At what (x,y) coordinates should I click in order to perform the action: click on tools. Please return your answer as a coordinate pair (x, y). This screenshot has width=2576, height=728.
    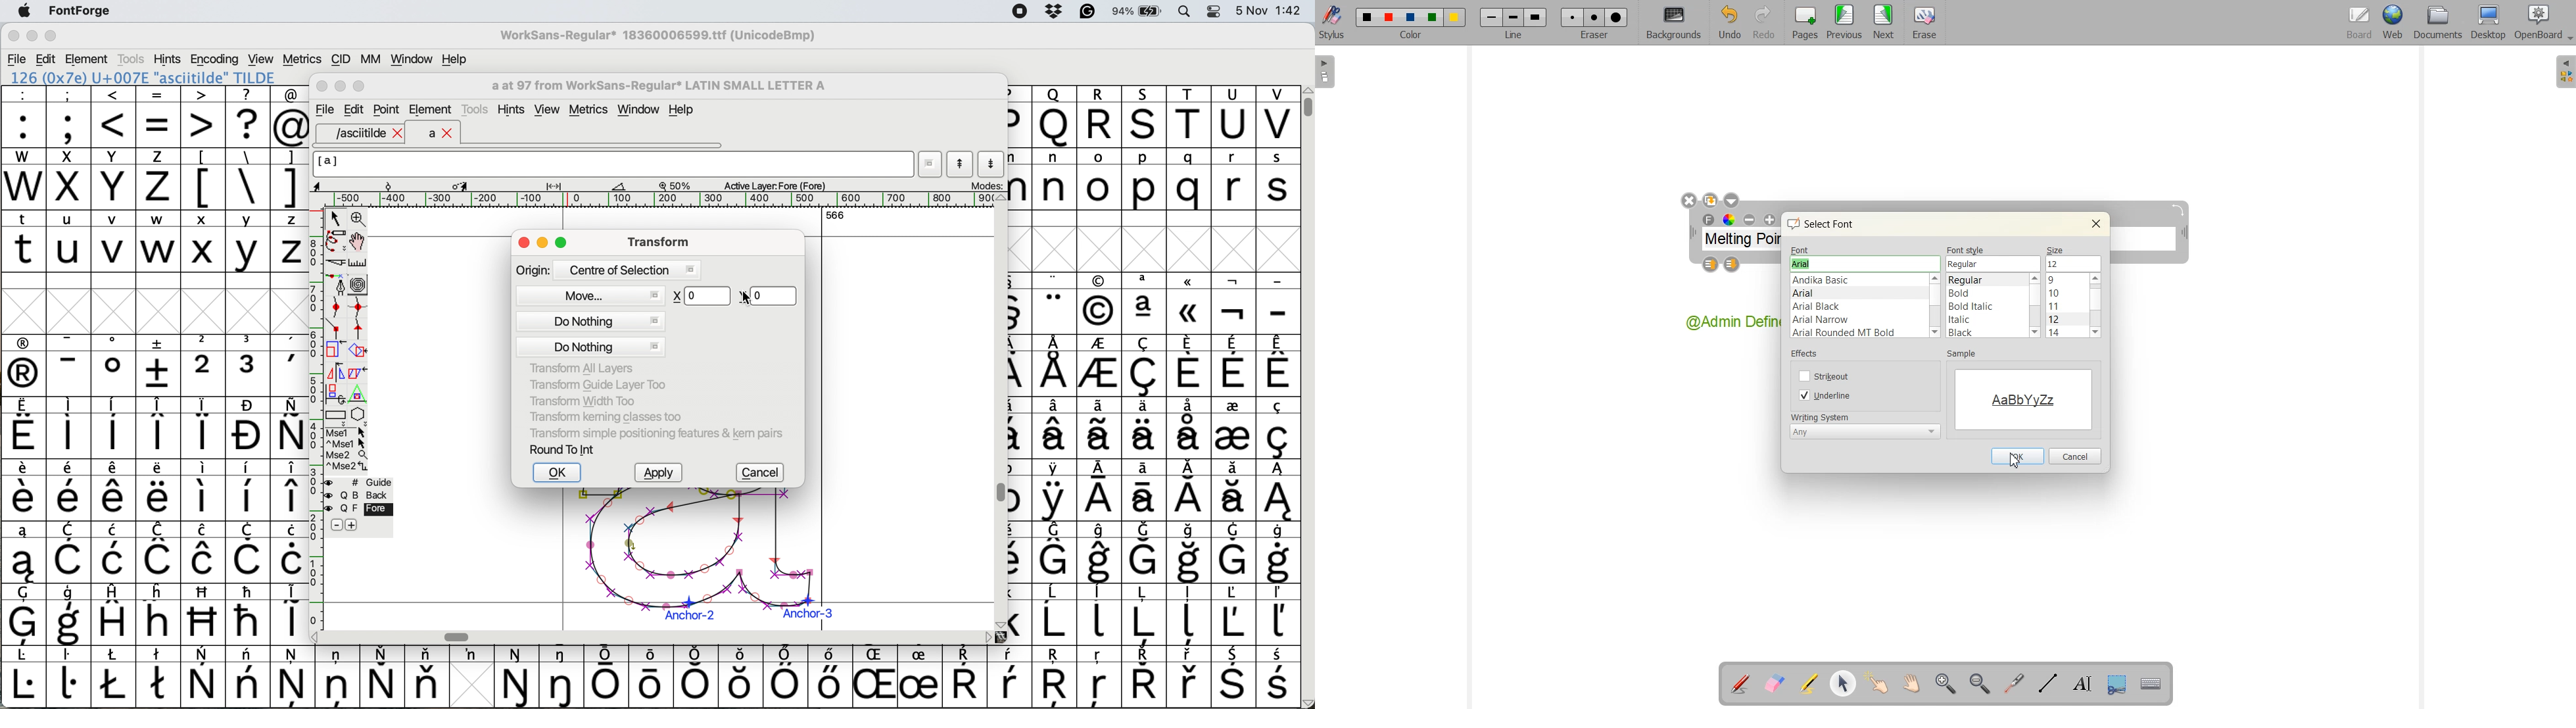
    Looking at the image, I should click on (477, 108).